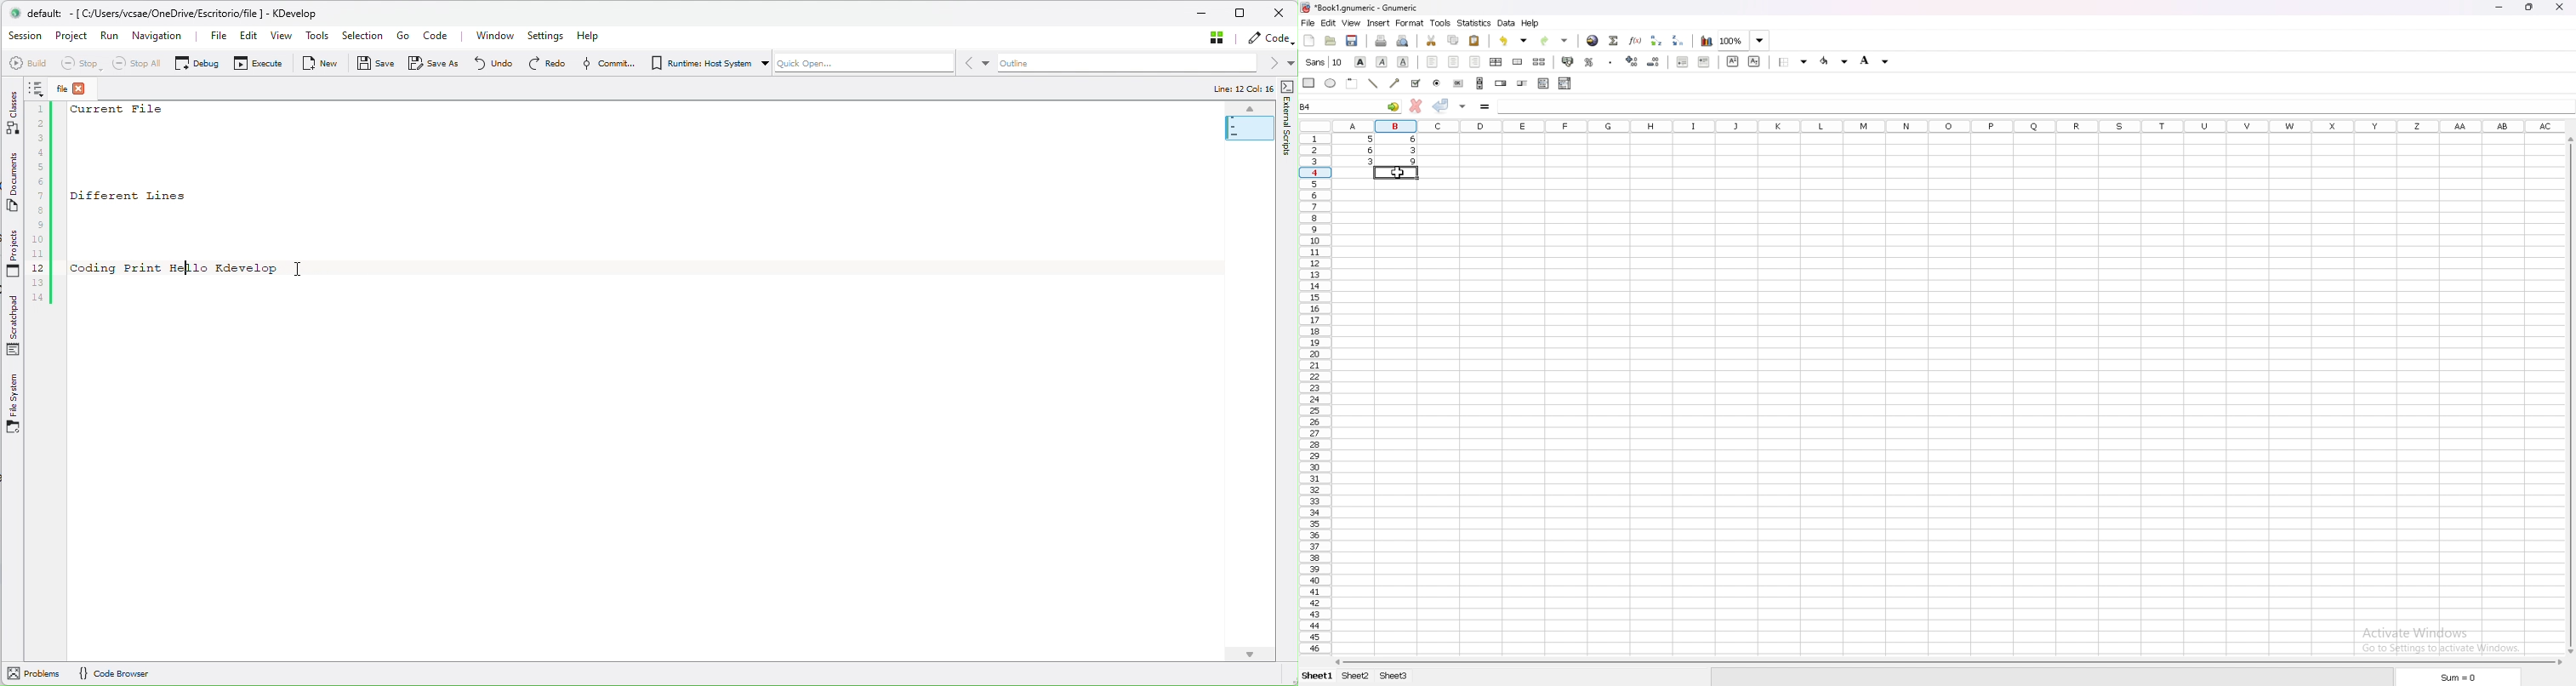 Image resolution: width=2576 pixels, height=700 pixels. I want to click on Quickopen, so click(863, 66).